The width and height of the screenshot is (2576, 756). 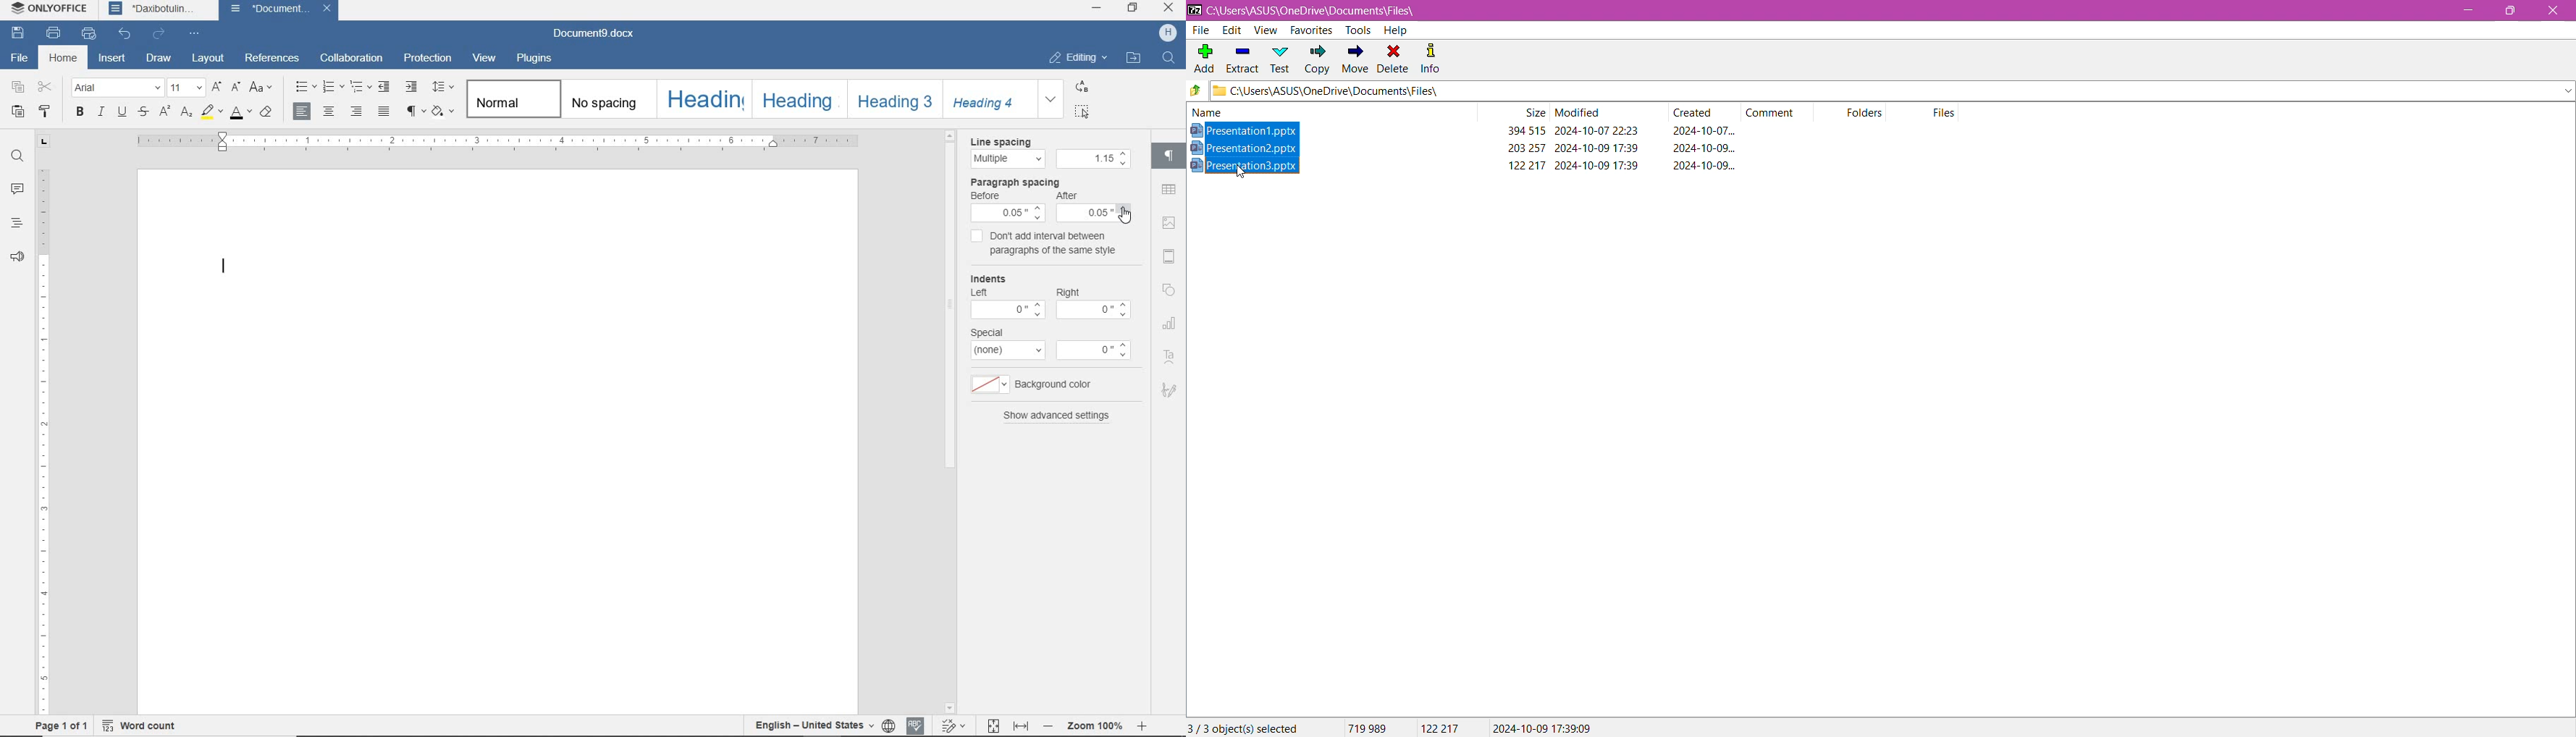 What do you see at coordinates (1094, 208) in the screenshot?
I see `paragraph spacing after set at 0.5"` at bounding box center [1094, 208].